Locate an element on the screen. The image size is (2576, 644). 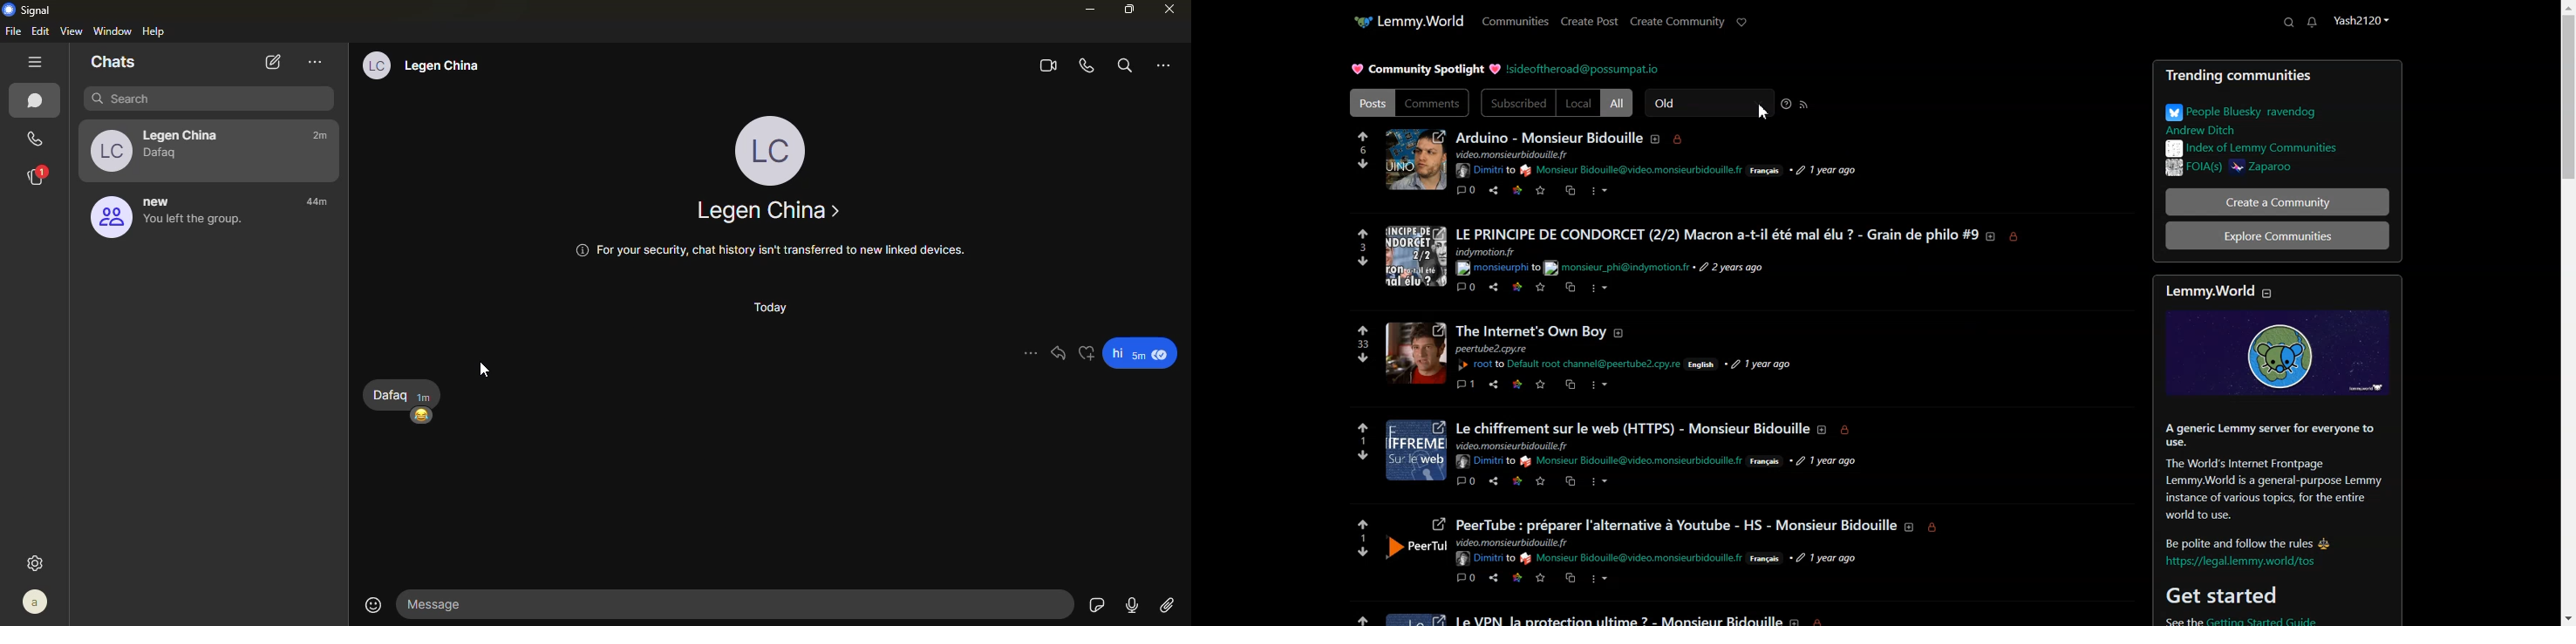
minimize is located at coordinates (1087, 10).